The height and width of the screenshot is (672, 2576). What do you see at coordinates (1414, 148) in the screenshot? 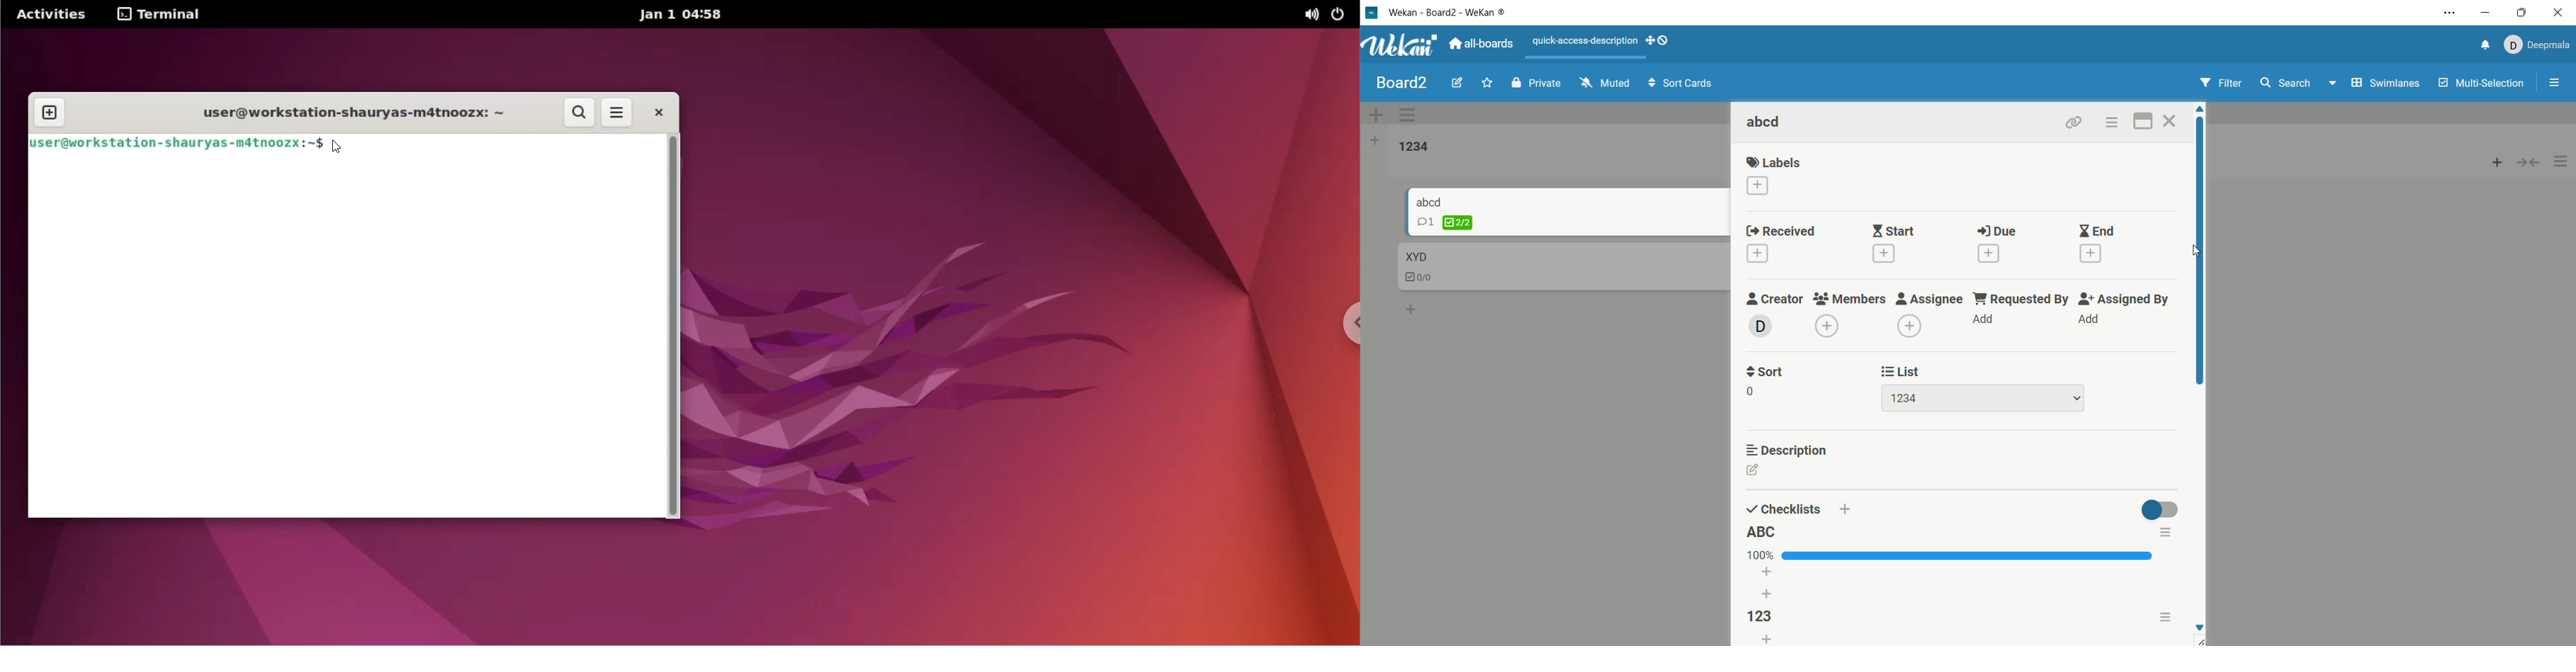
I see `list title` at bounding box center [1414, 148].